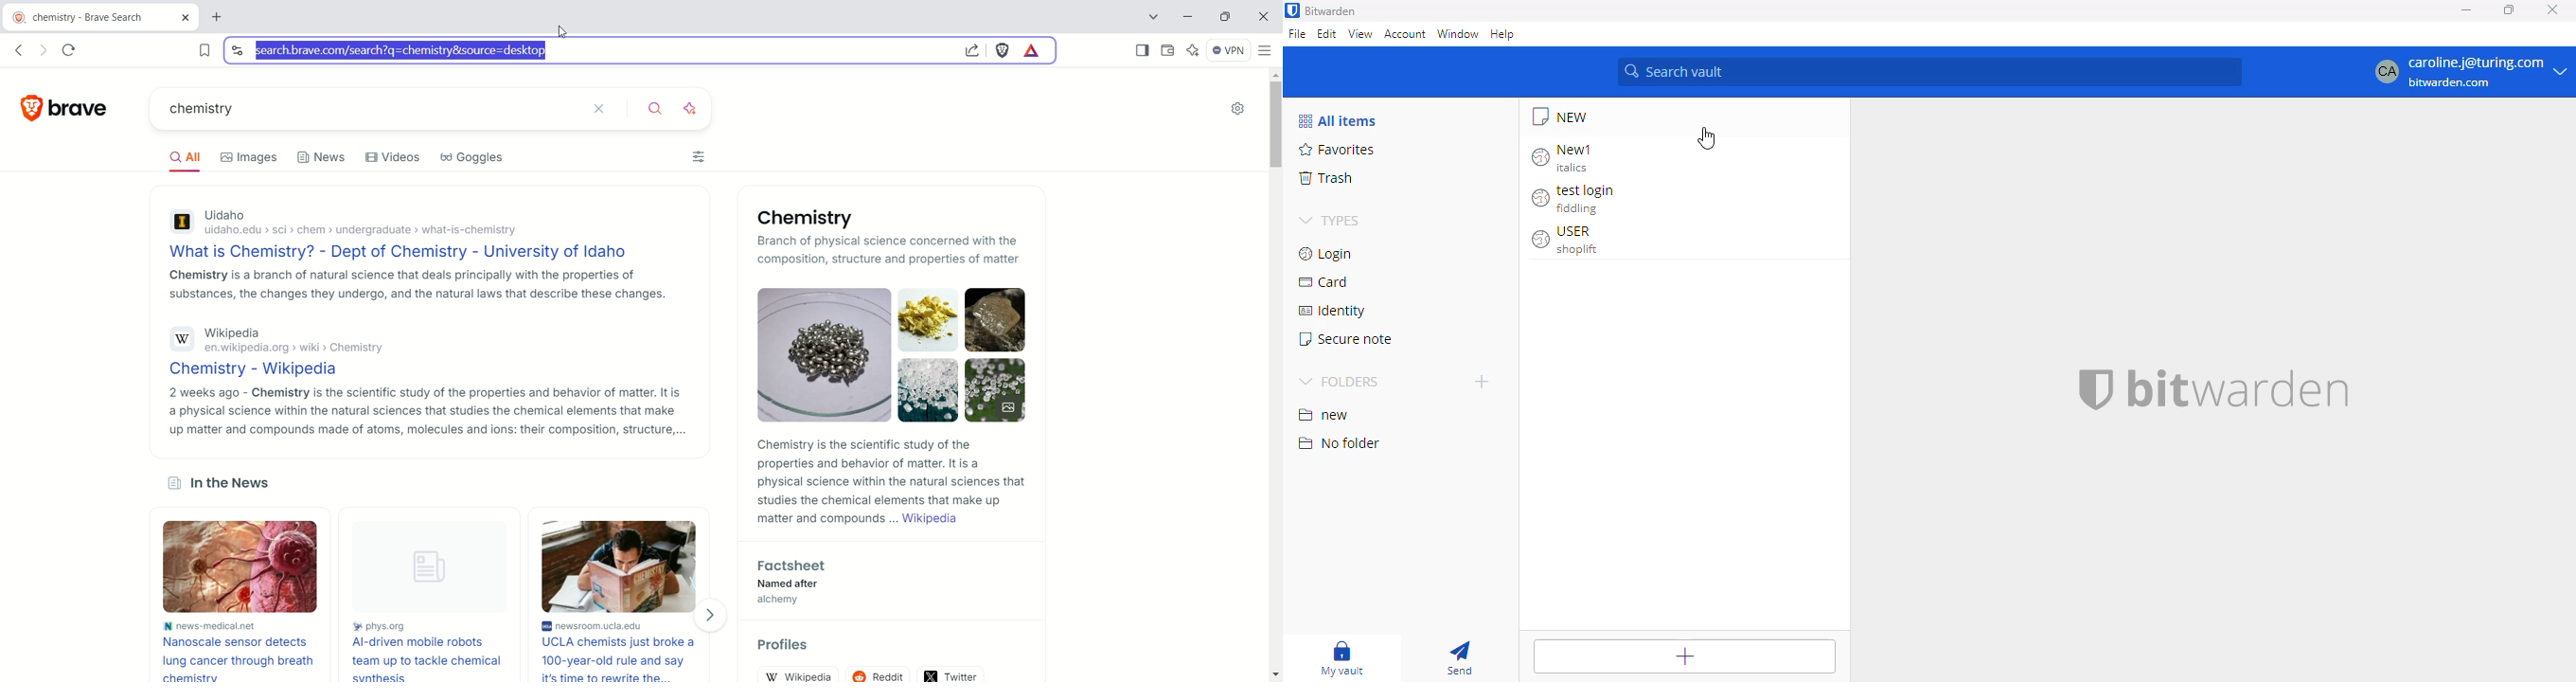 Image resolution: width=2576 pixels, height=700 pixels. What do you see at coordinates (1338, 443) in the screenshot?
I see `no folder` at bounding box center [1338, 443].